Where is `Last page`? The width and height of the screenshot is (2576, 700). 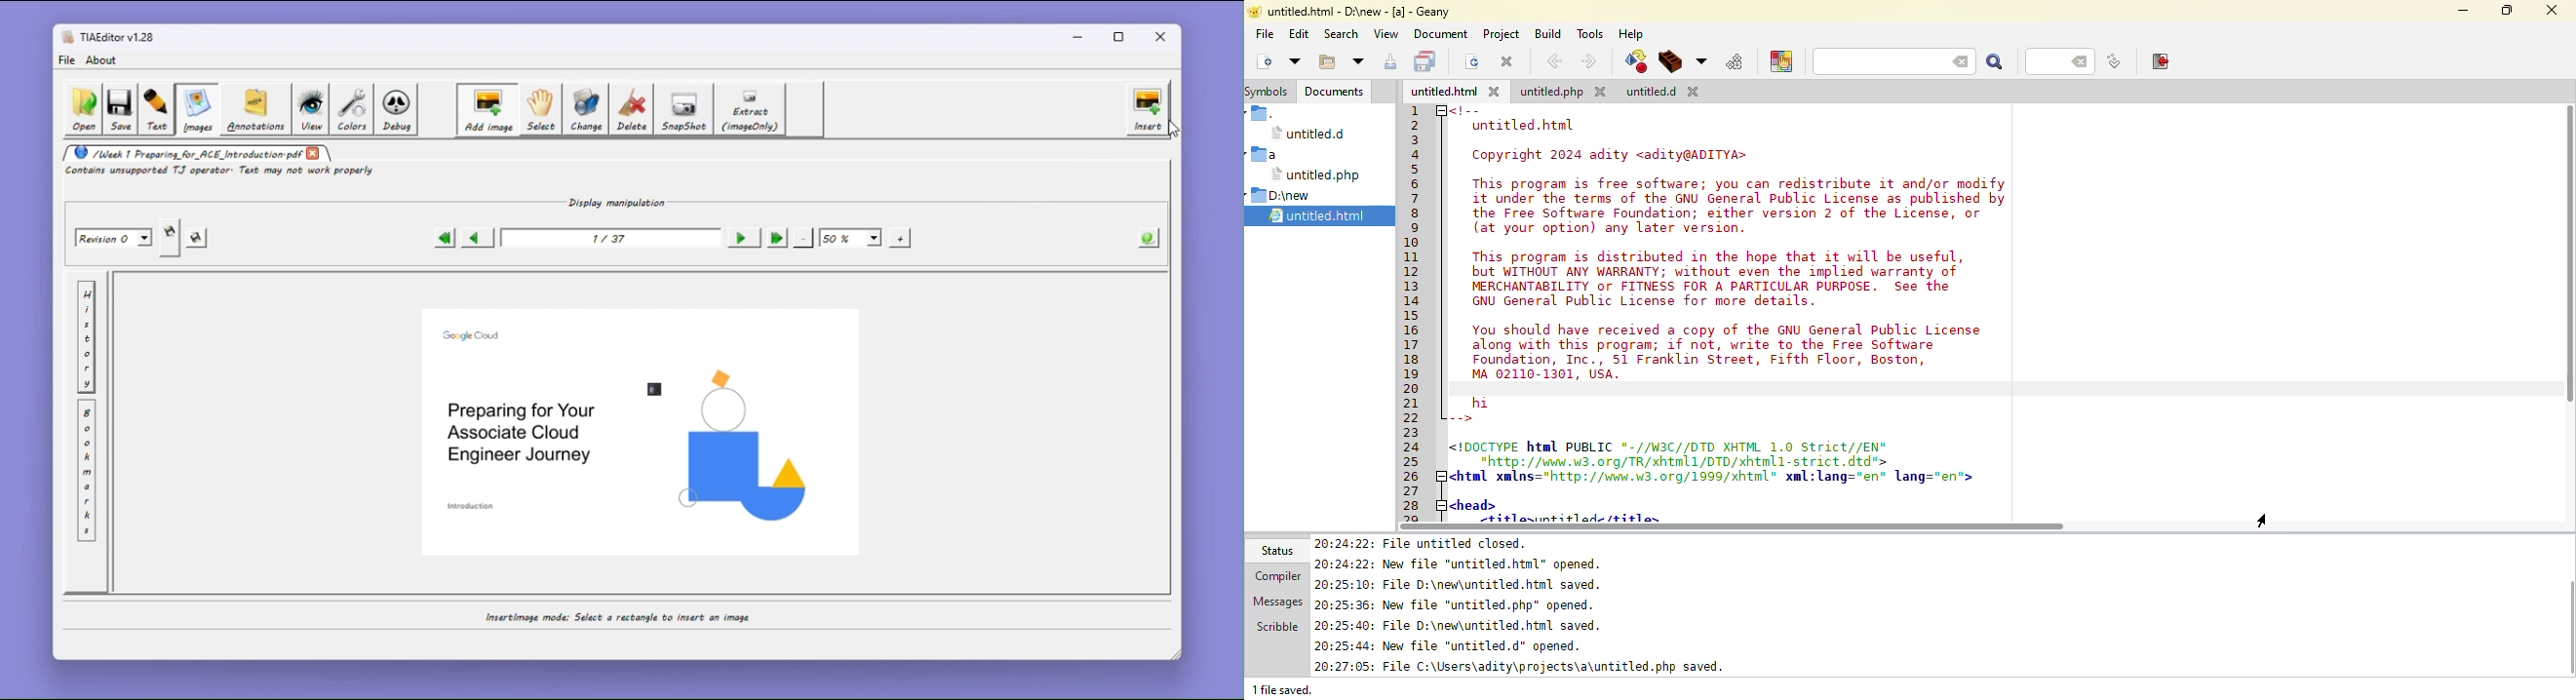
Last page is located at coordinates (776, 238).